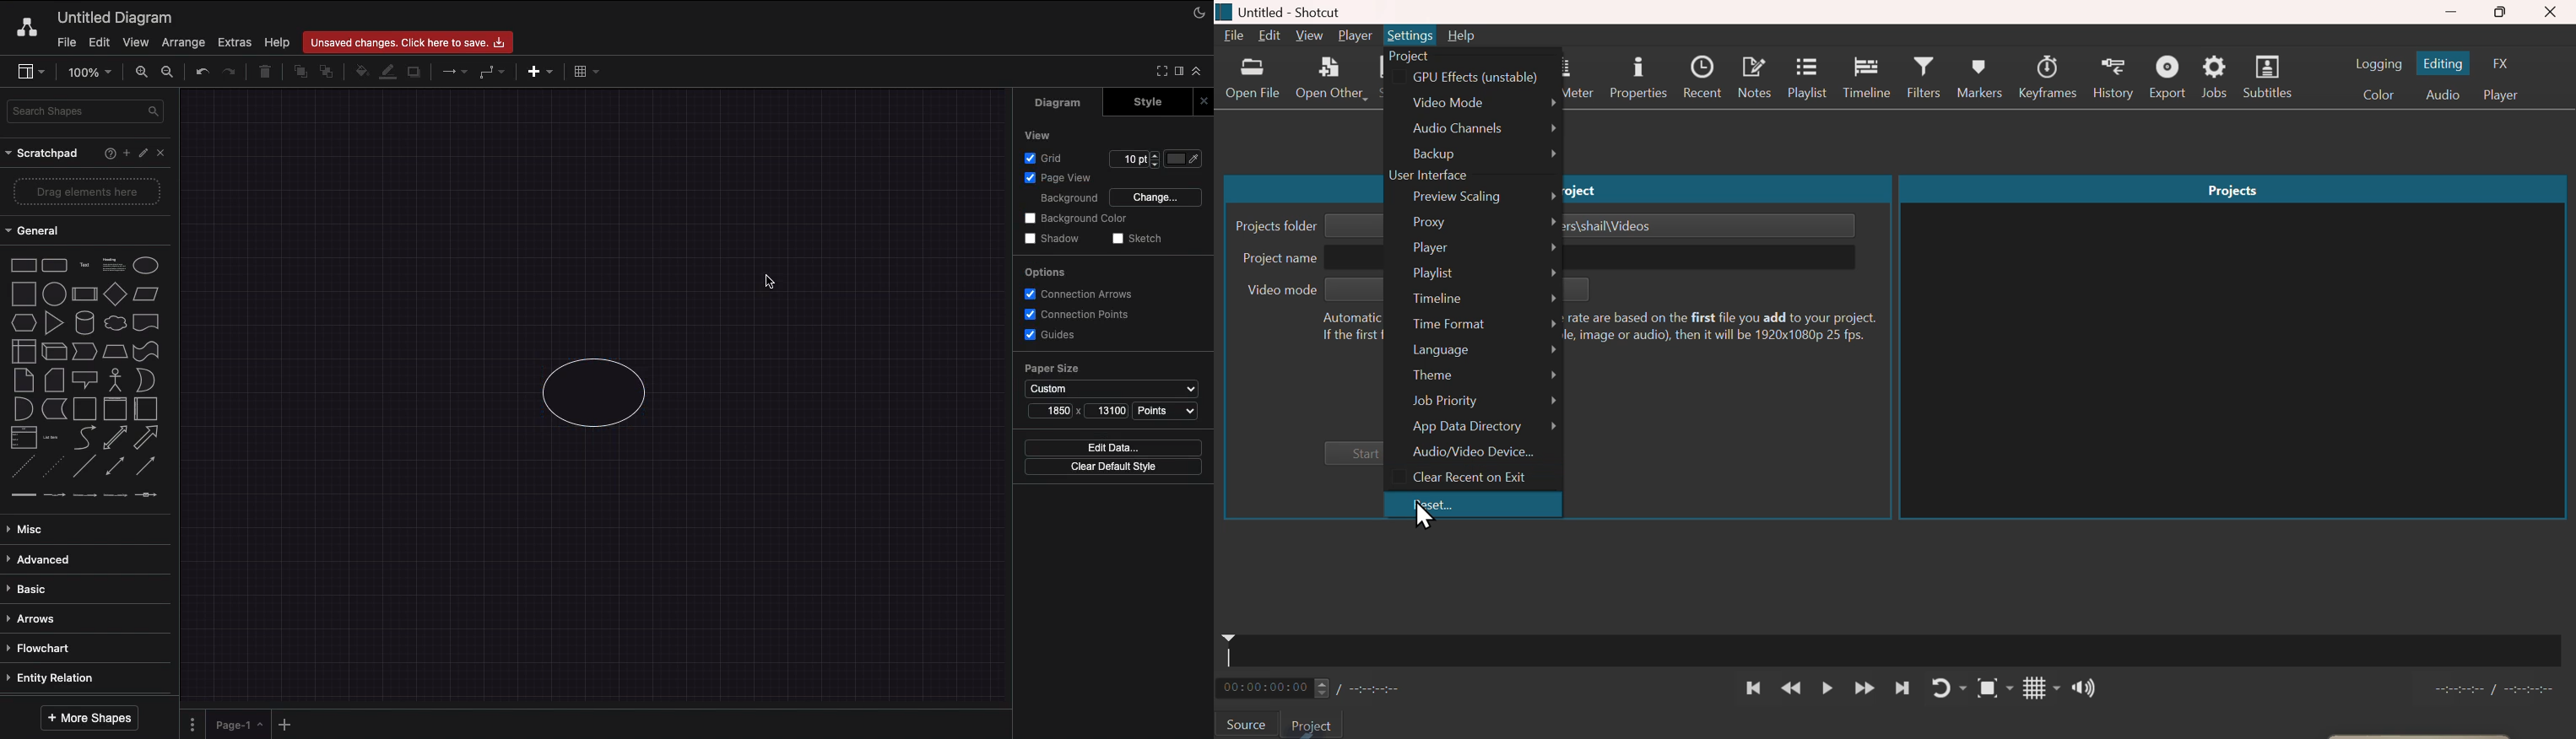 This screenshot has height=756, width=2576. What do you see at coordinates (1185, 159) in the screenshot?
I see `Color` at bounding box center [1185, 159].